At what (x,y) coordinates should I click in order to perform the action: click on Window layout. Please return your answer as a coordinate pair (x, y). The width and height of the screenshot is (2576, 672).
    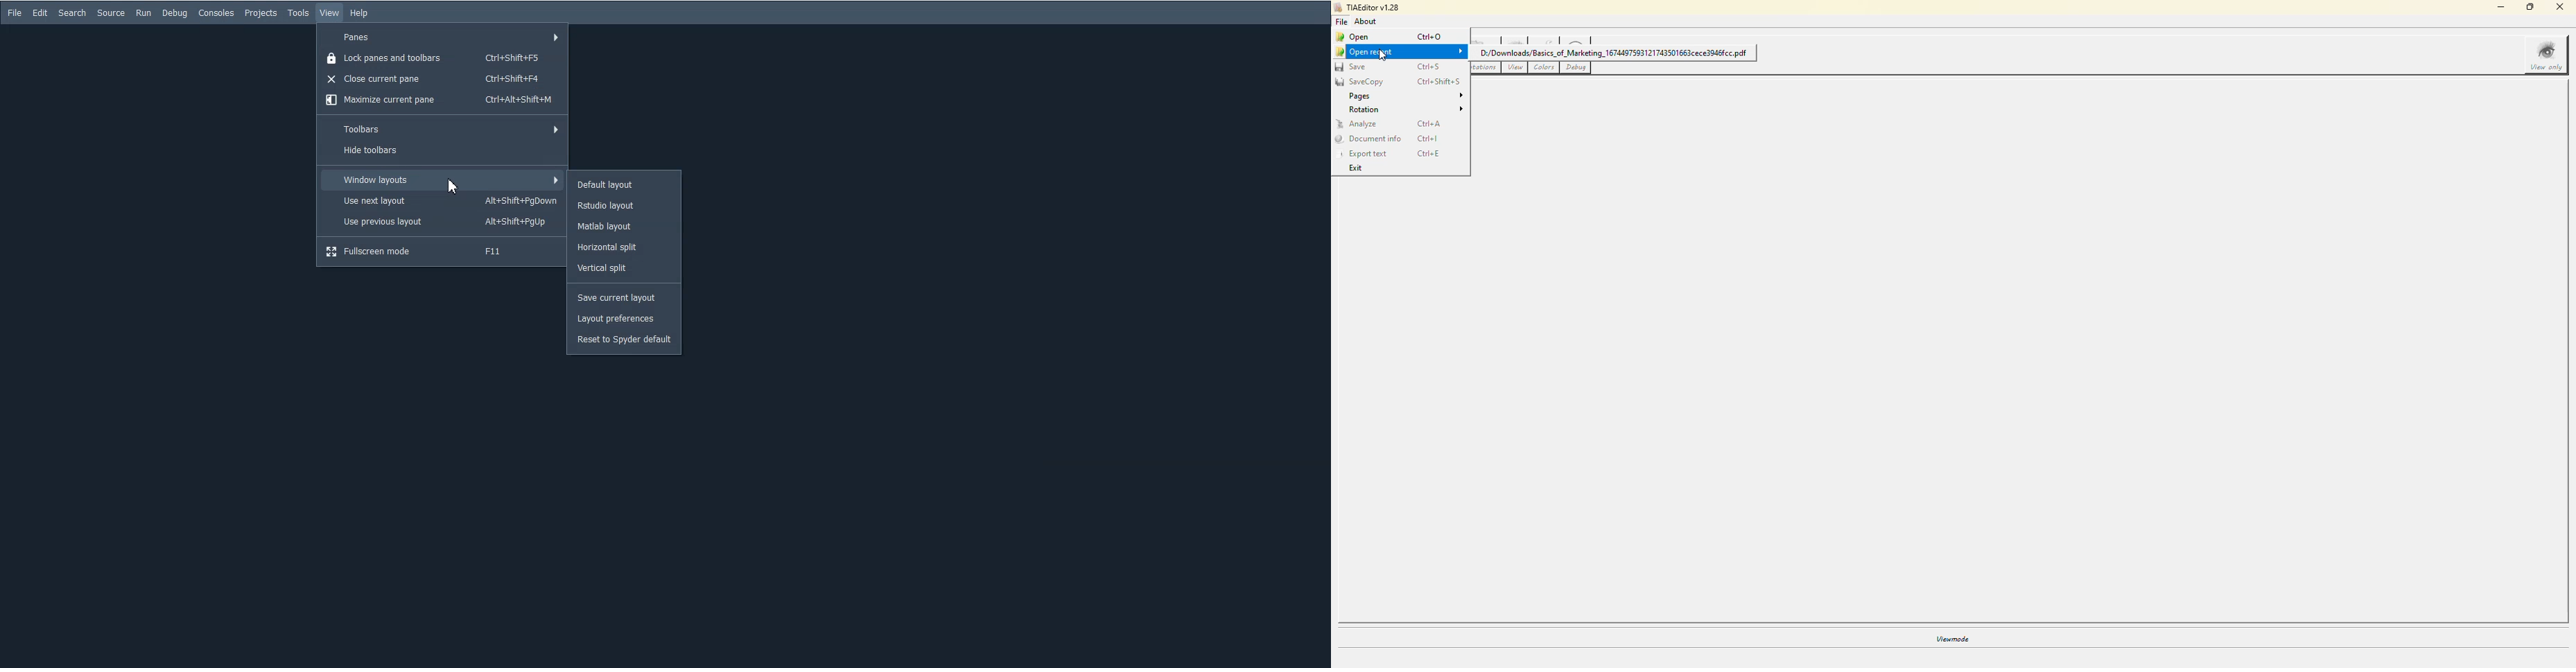
    Looking at the image, I should click on (441, 179).